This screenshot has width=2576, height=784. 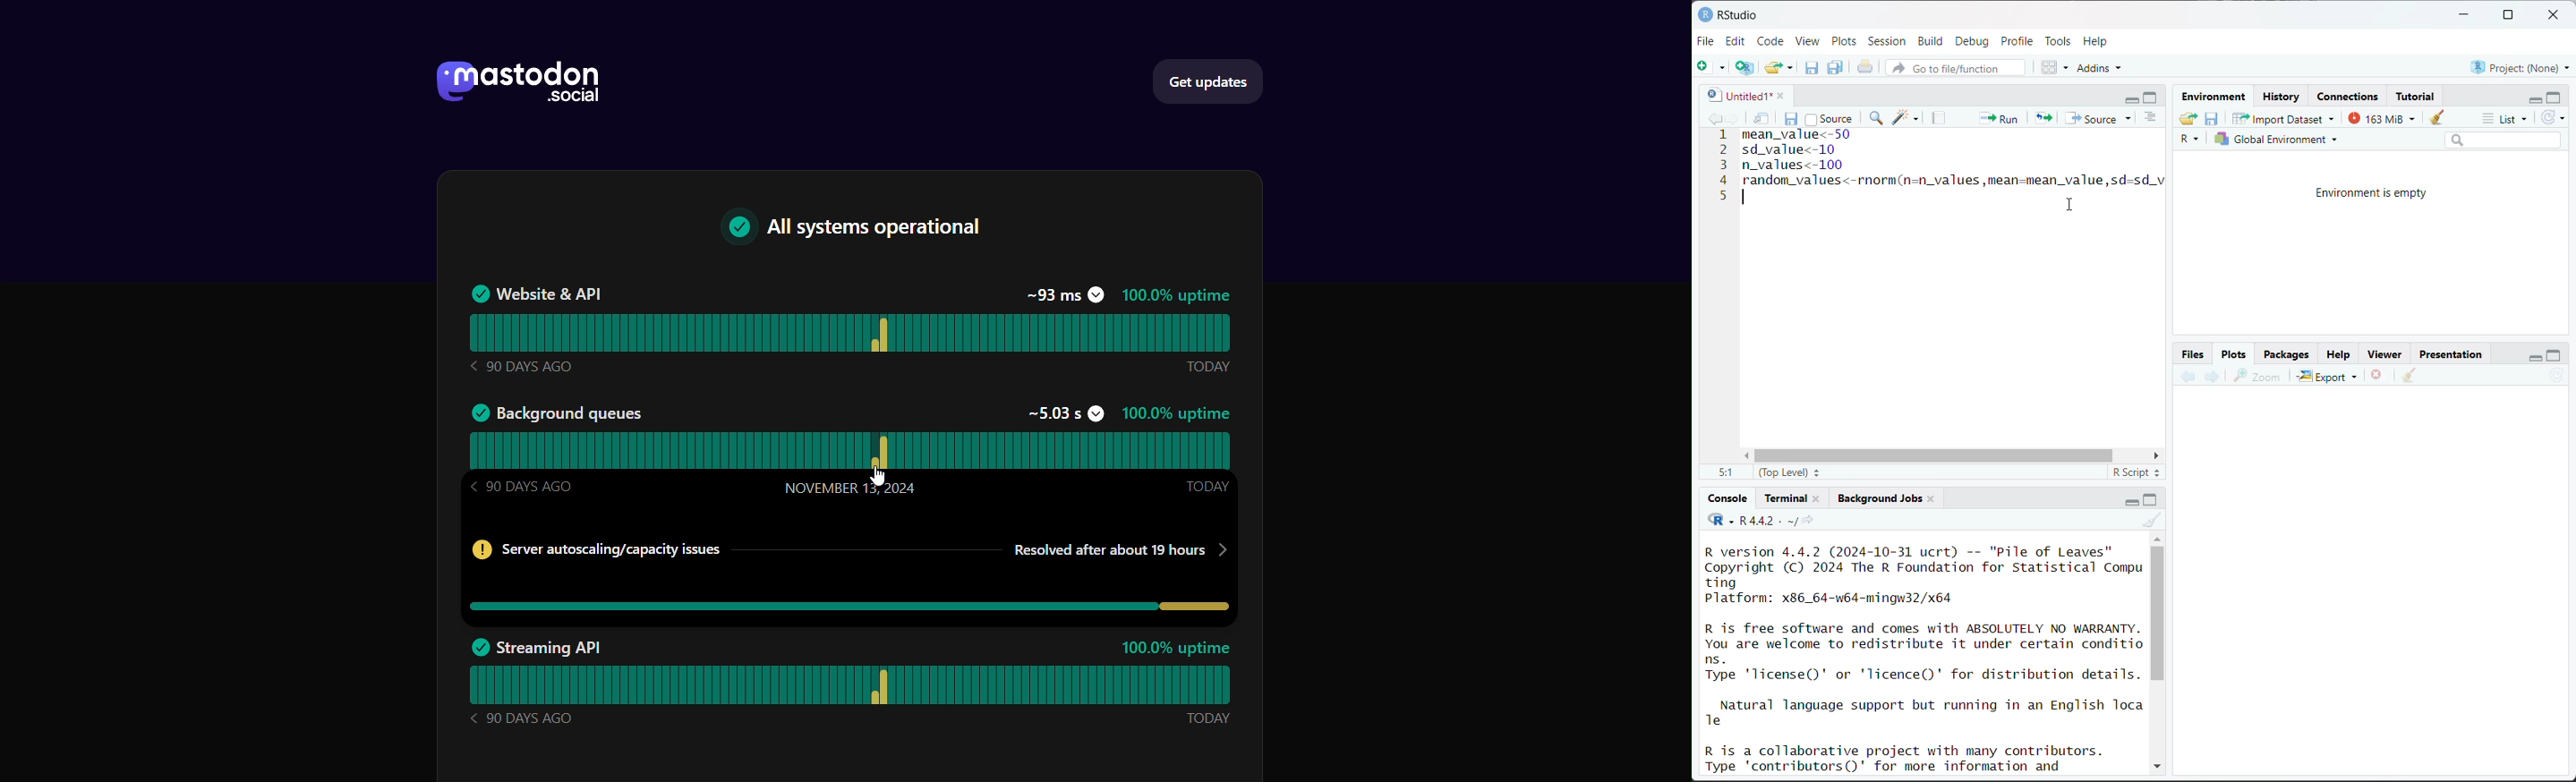 I want to click on minimize, so click(x=2129, y=500).